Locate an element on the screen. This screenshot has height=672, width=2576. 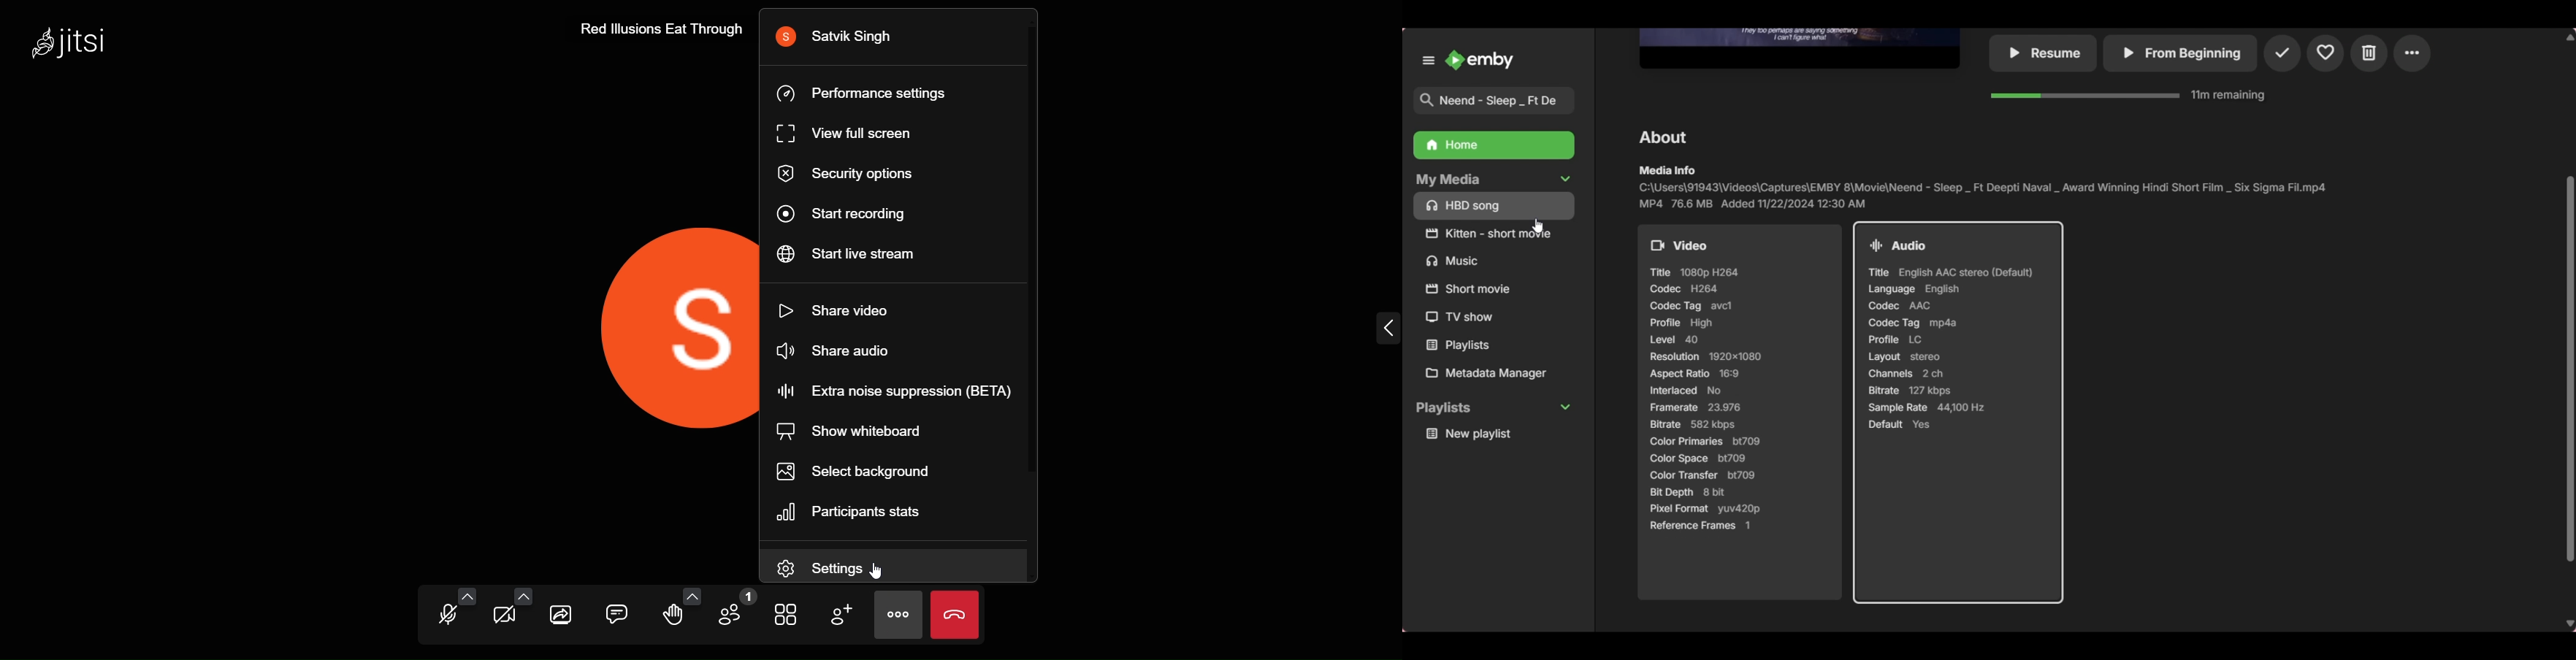
more emoji is located at coordinates (692, 596).